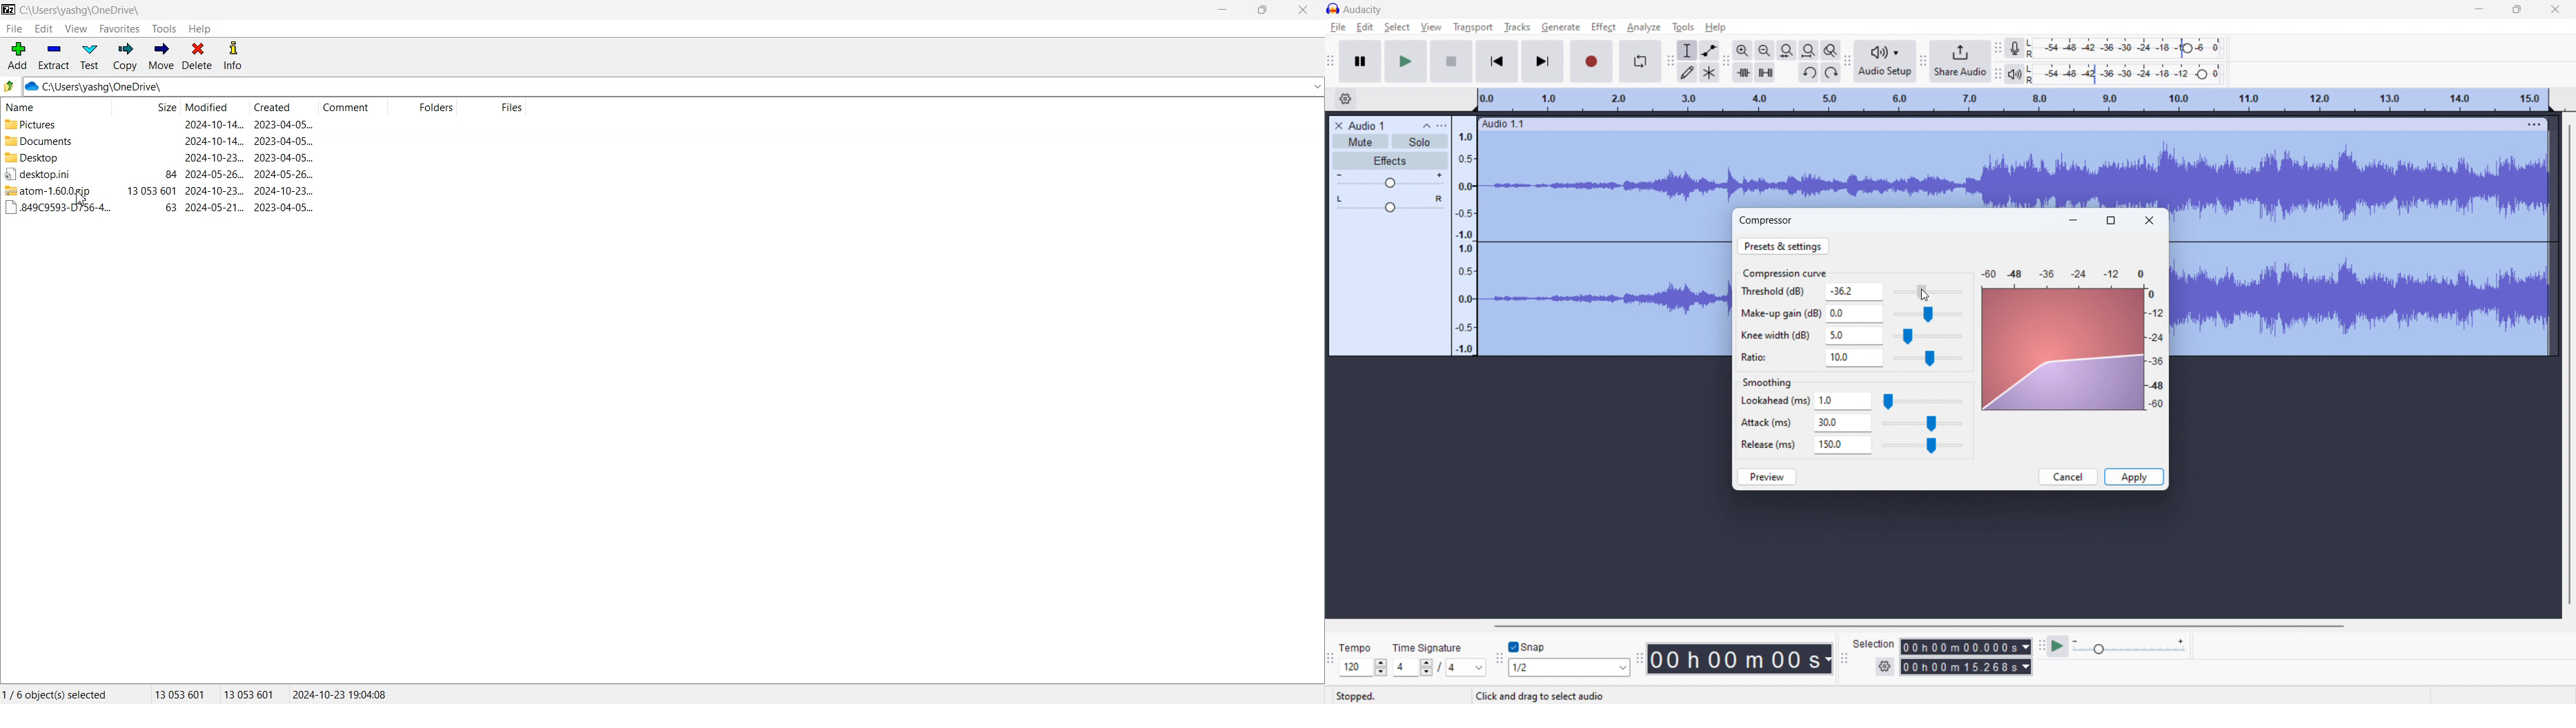 This screenshot has width=2576, height=728. I want to click on record level, so click(2135, 48).